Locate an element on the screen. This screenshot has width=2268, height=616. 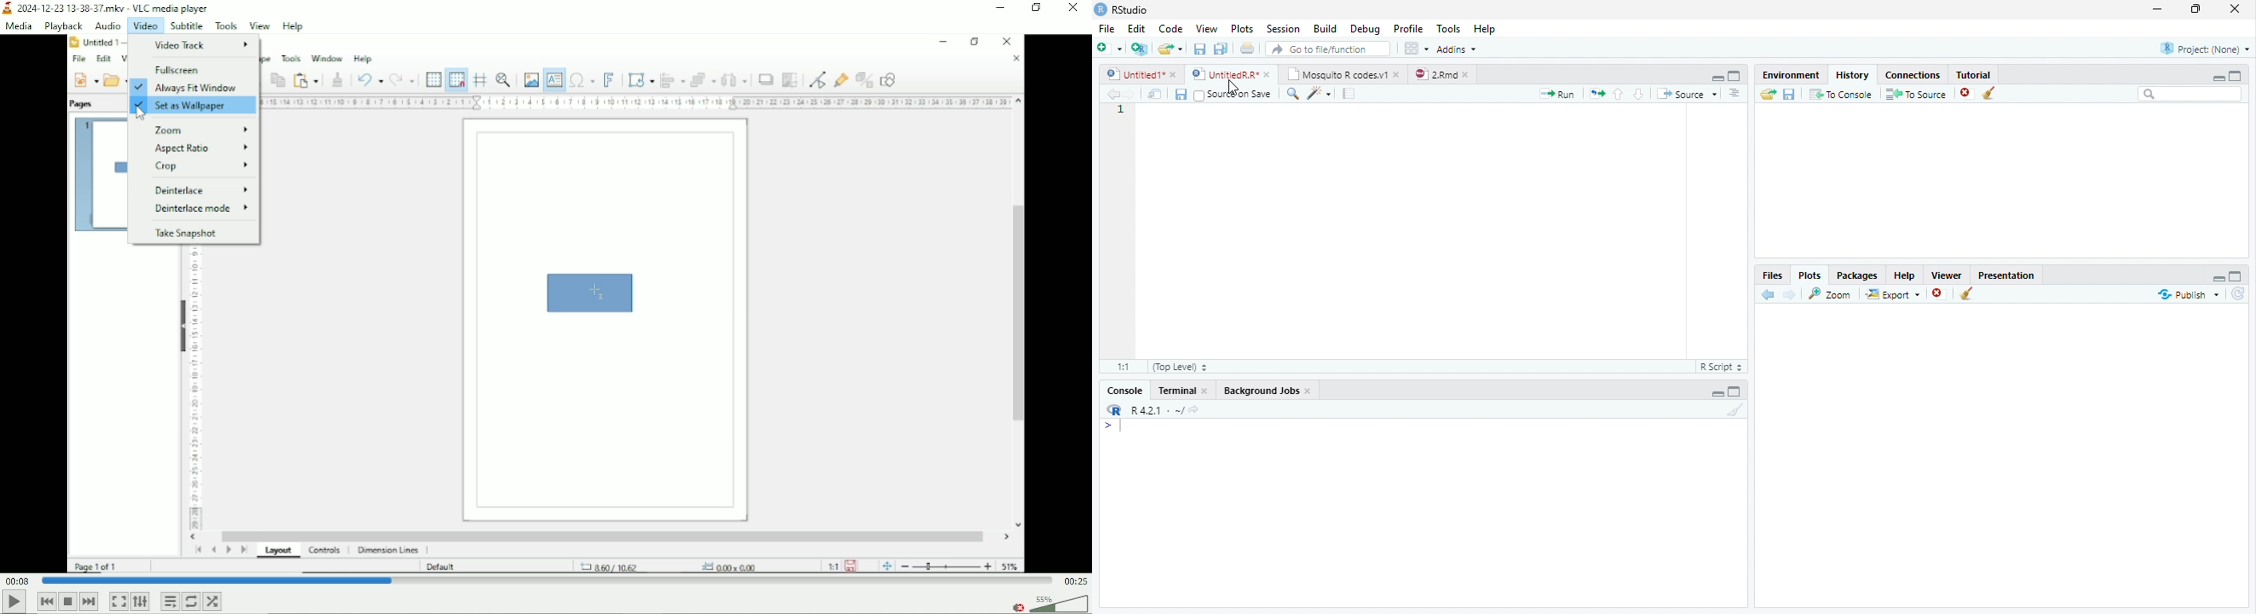
Plots is located at coordinates (1243, 27).